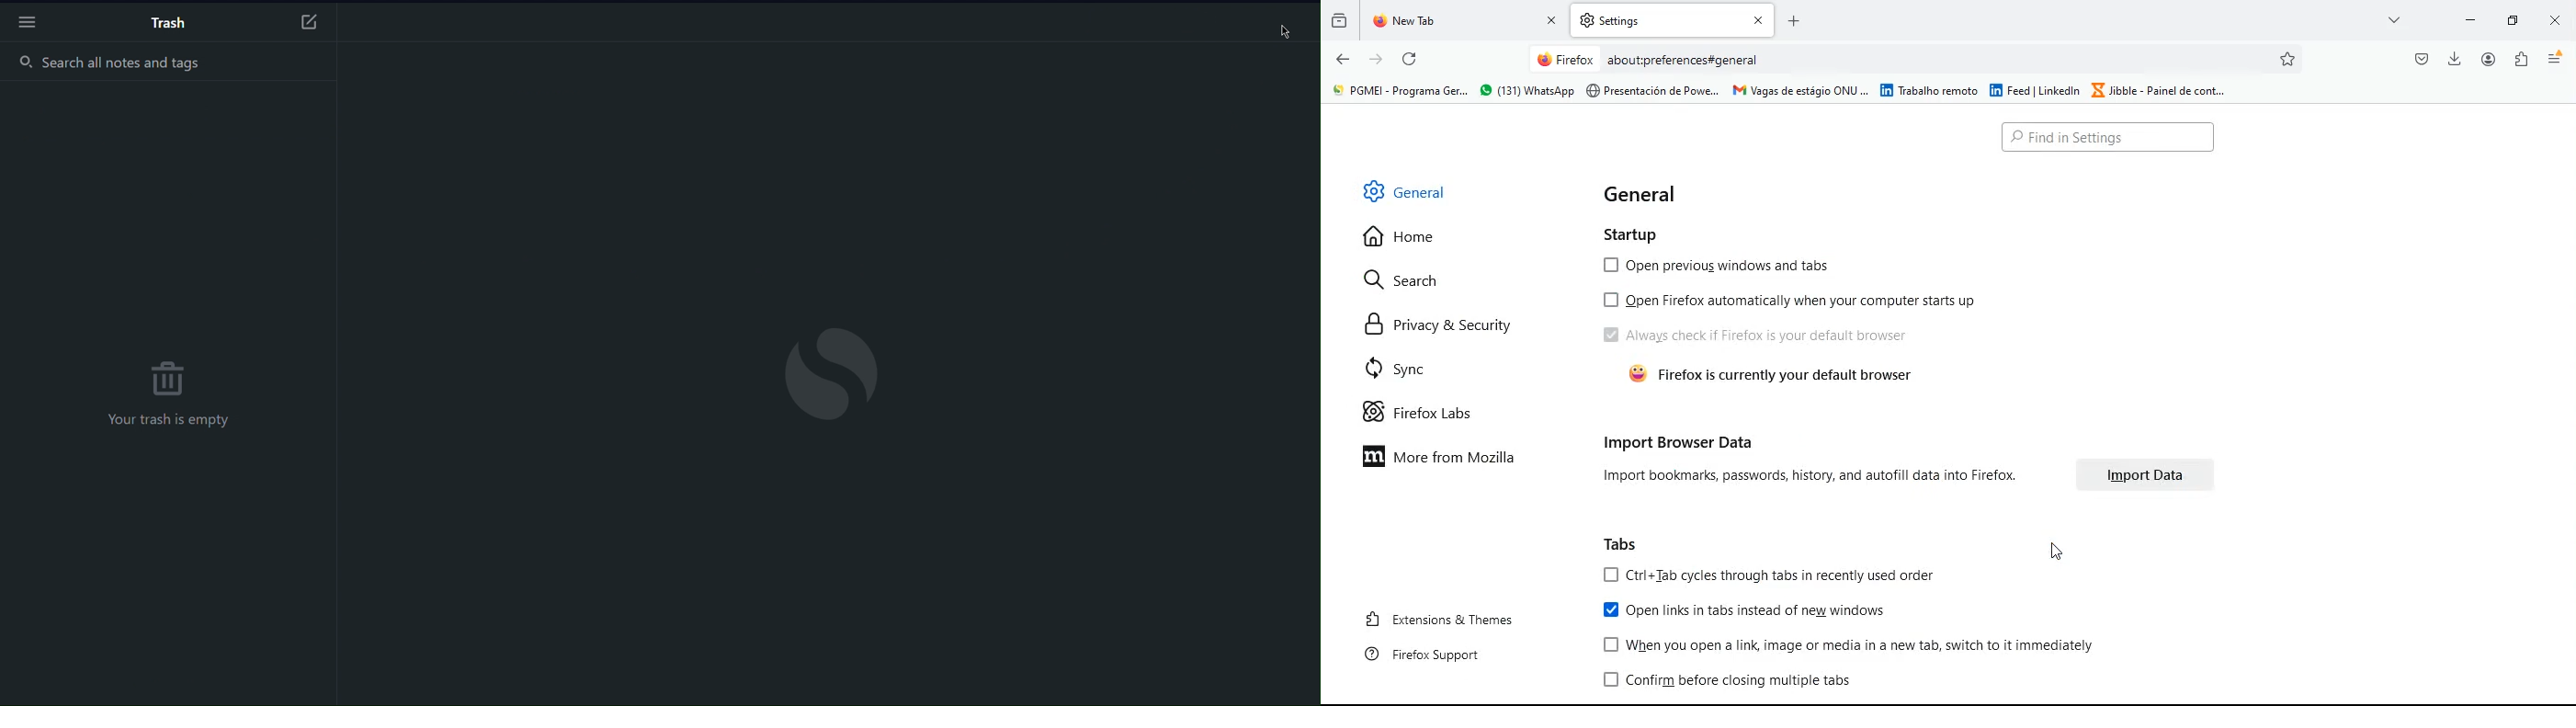 The width and height of the screenshot is (2576, 728). Describe the element at coordinates (1625, 544) in the screenshot. I see `tabs` at that location.